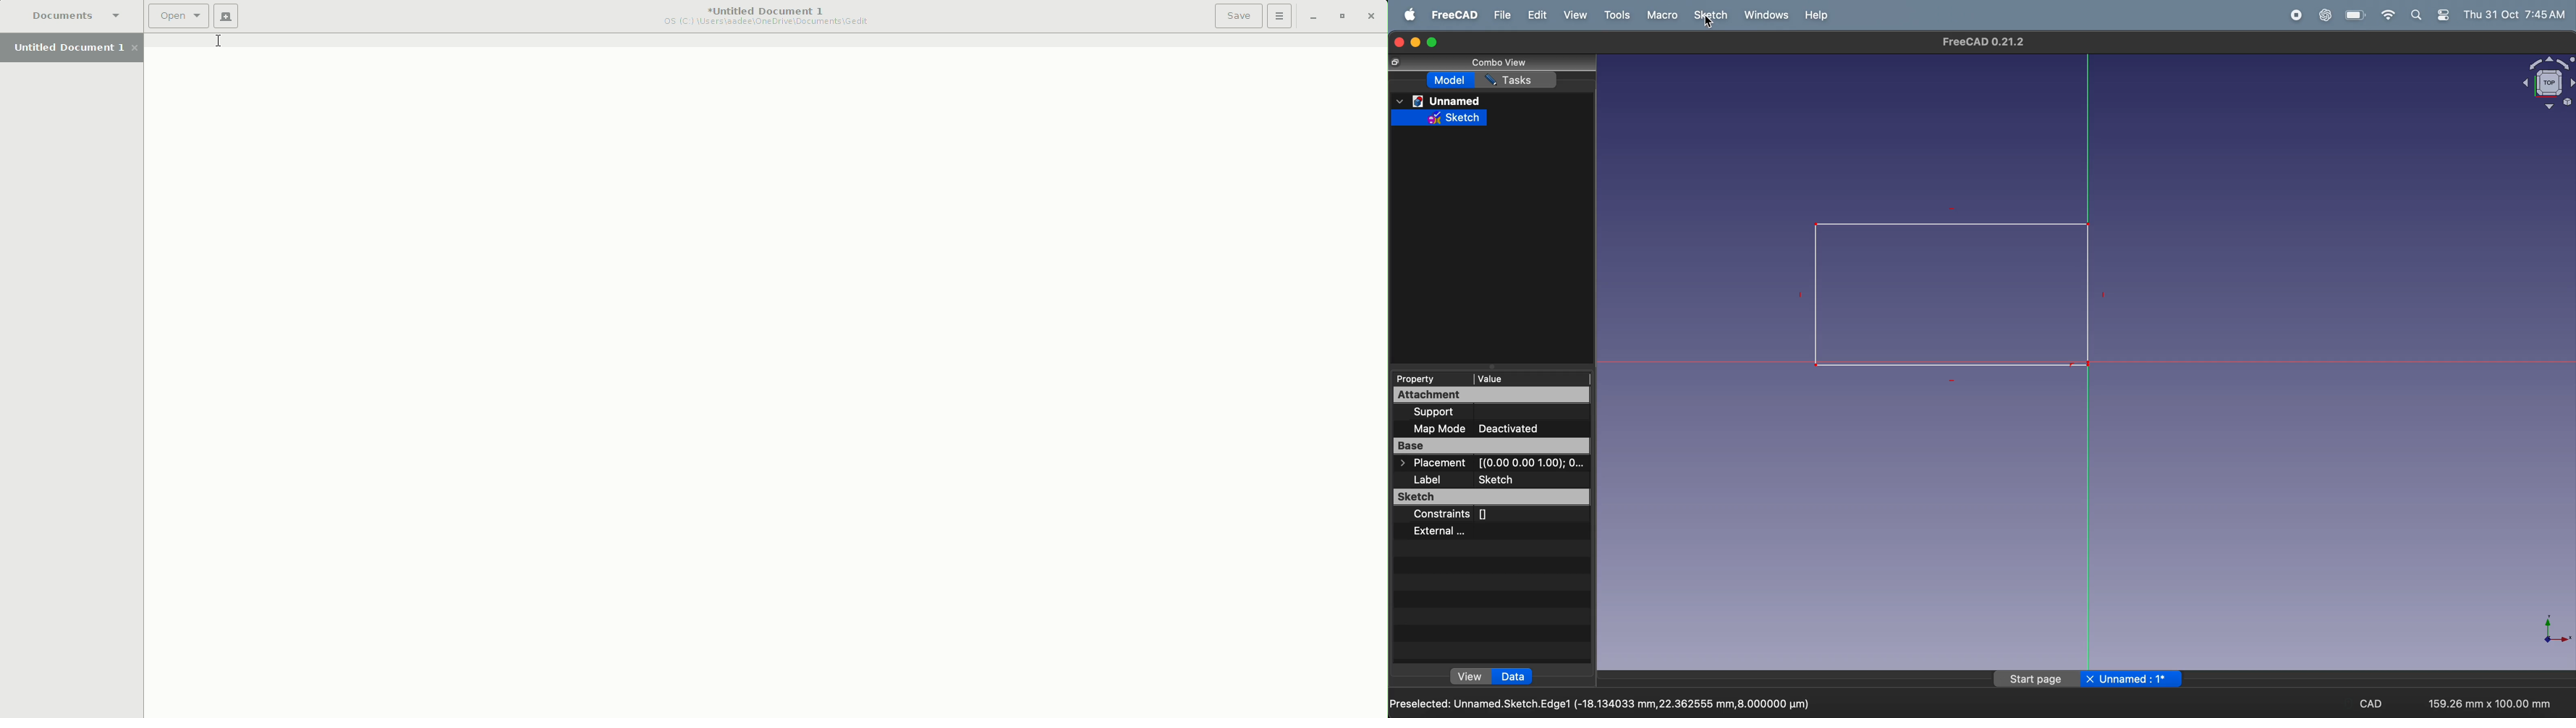  I want to click on view, so click(1572, 15).